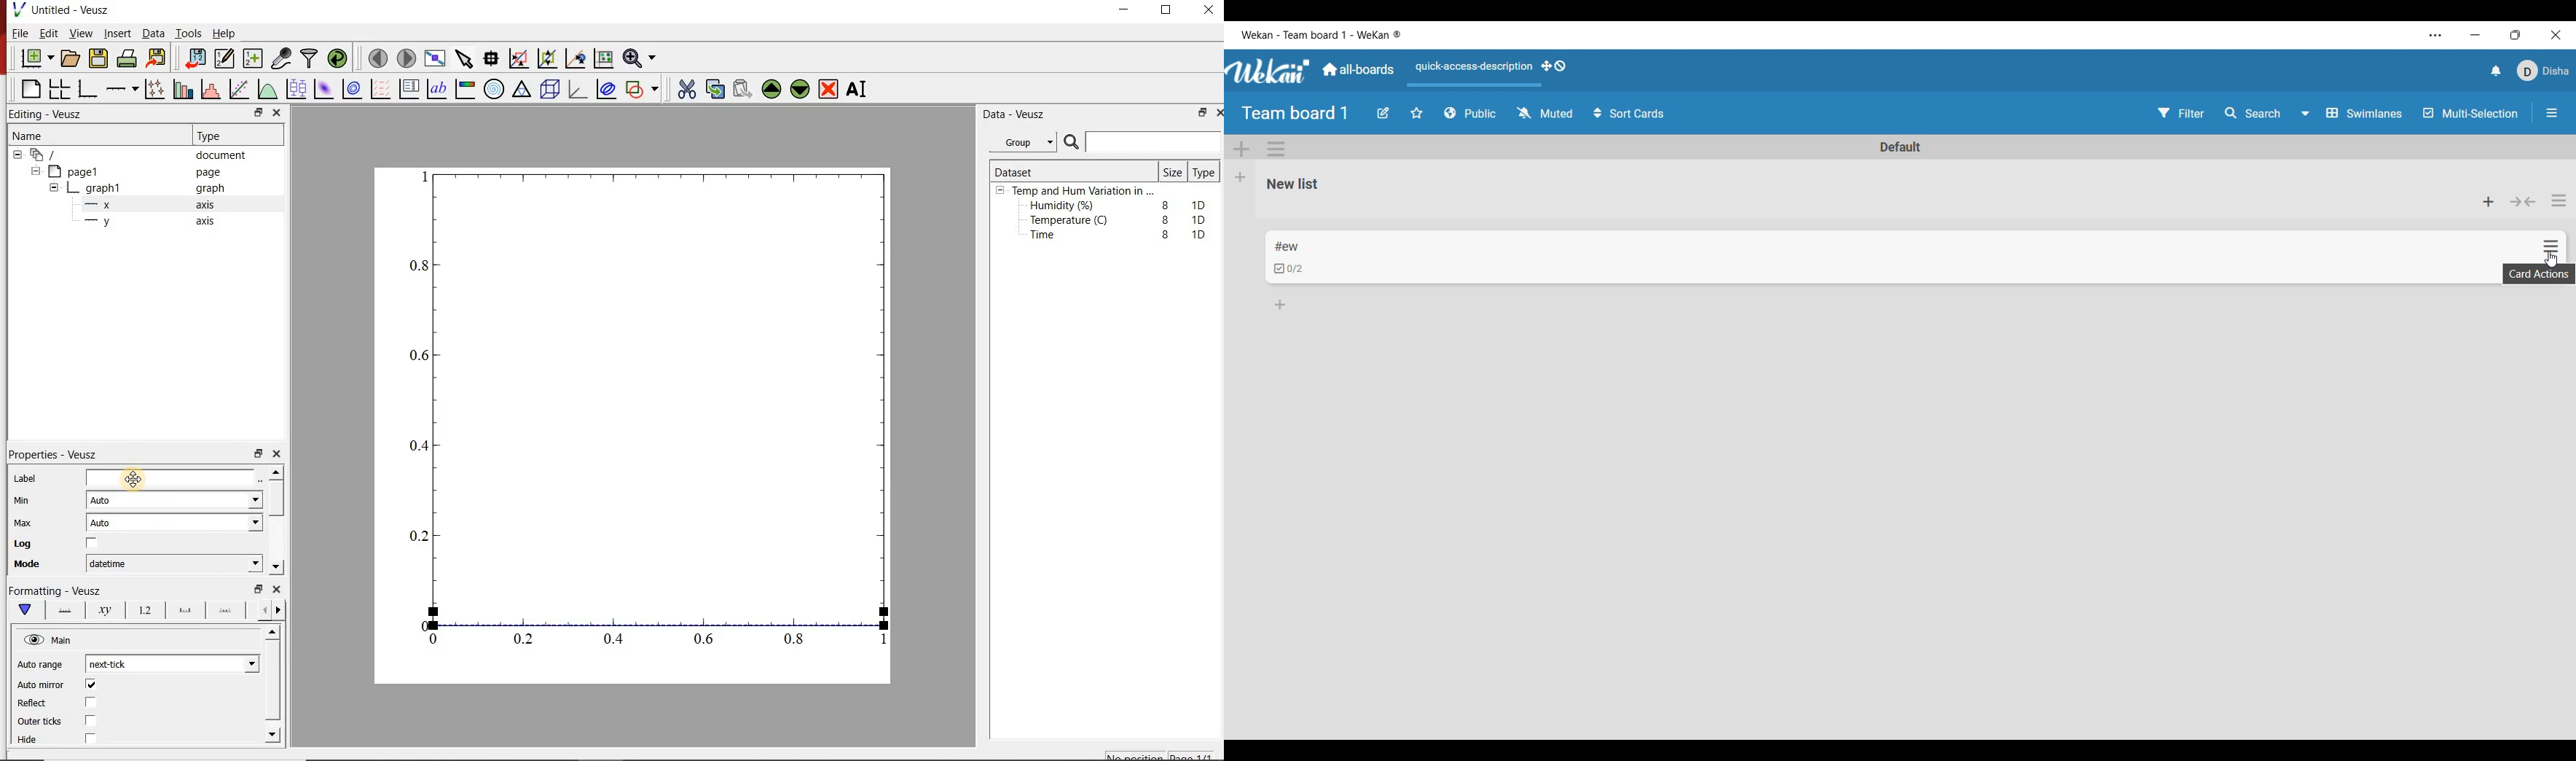 Image resolution: width=2576 pixels, height=784 pixels. I want to click on Search bar, so click(1142, 142).